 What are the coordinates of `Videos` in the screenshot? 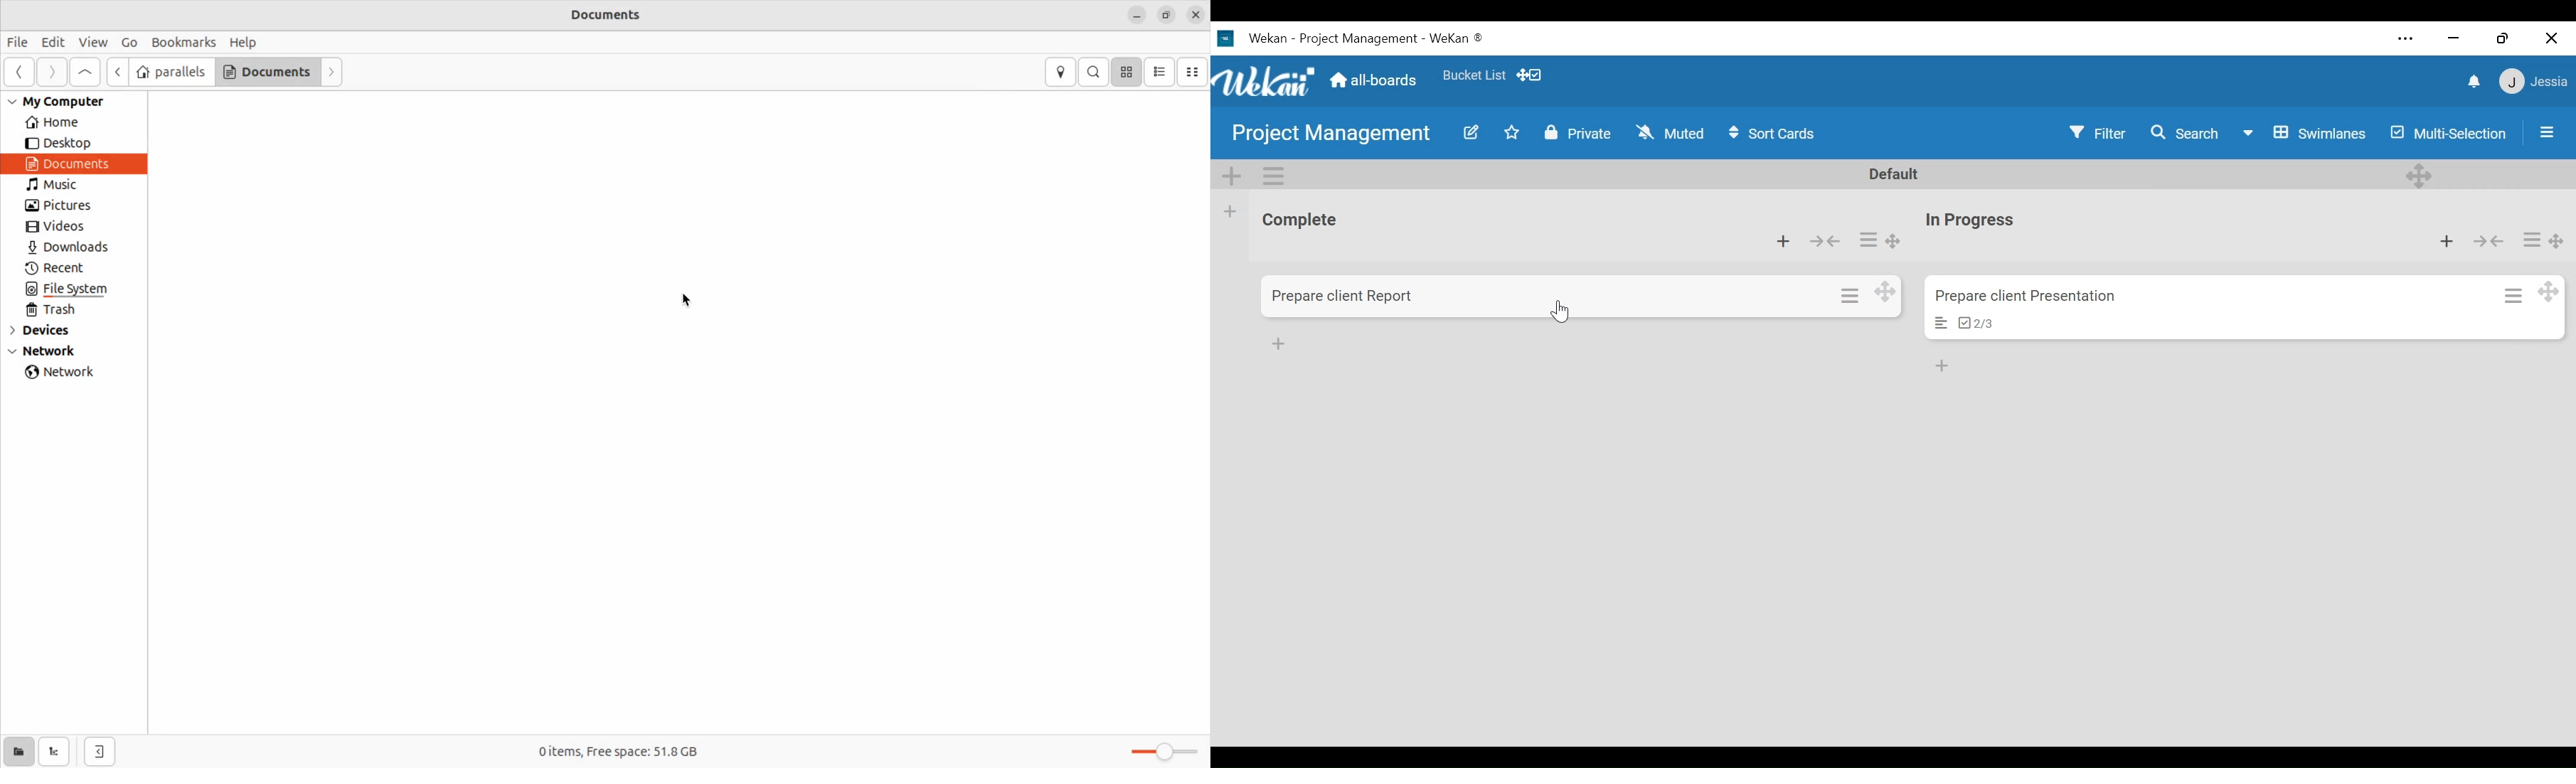 It's located at (67, 227).